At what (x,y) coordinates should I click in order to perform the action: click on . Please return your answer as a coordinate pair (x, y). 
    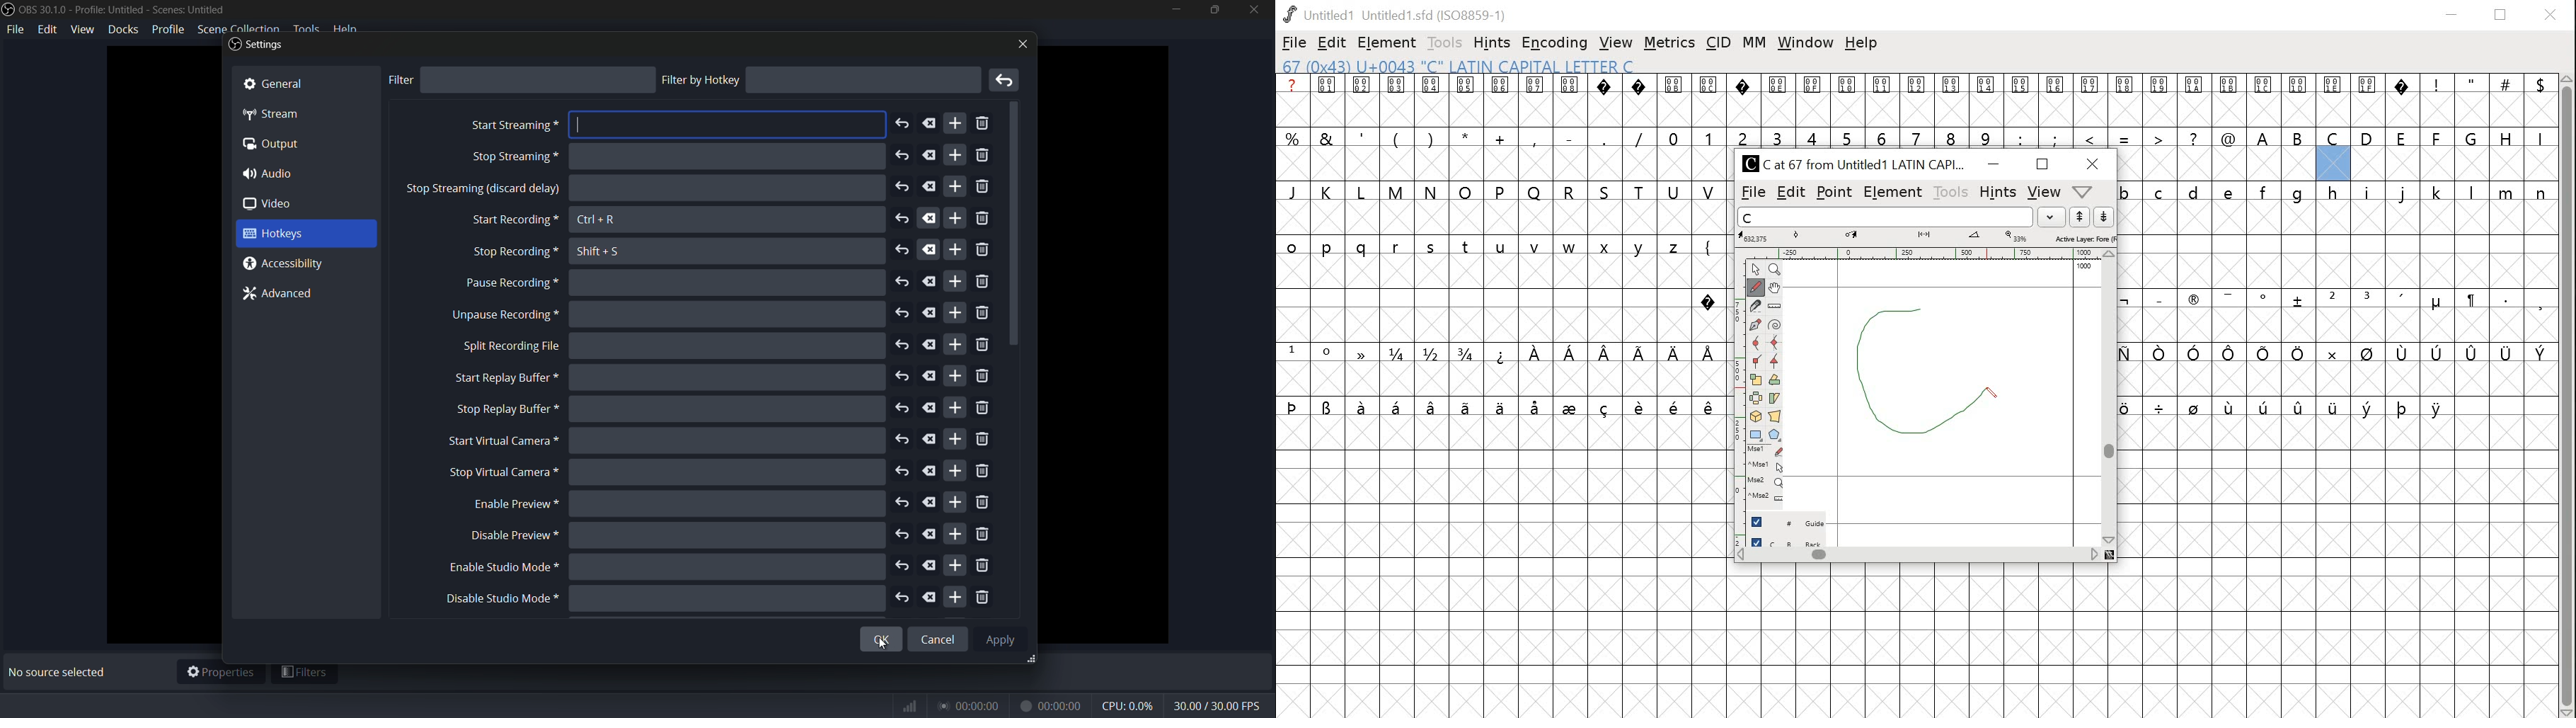
    Looking at the image, I should click on (930, 156).